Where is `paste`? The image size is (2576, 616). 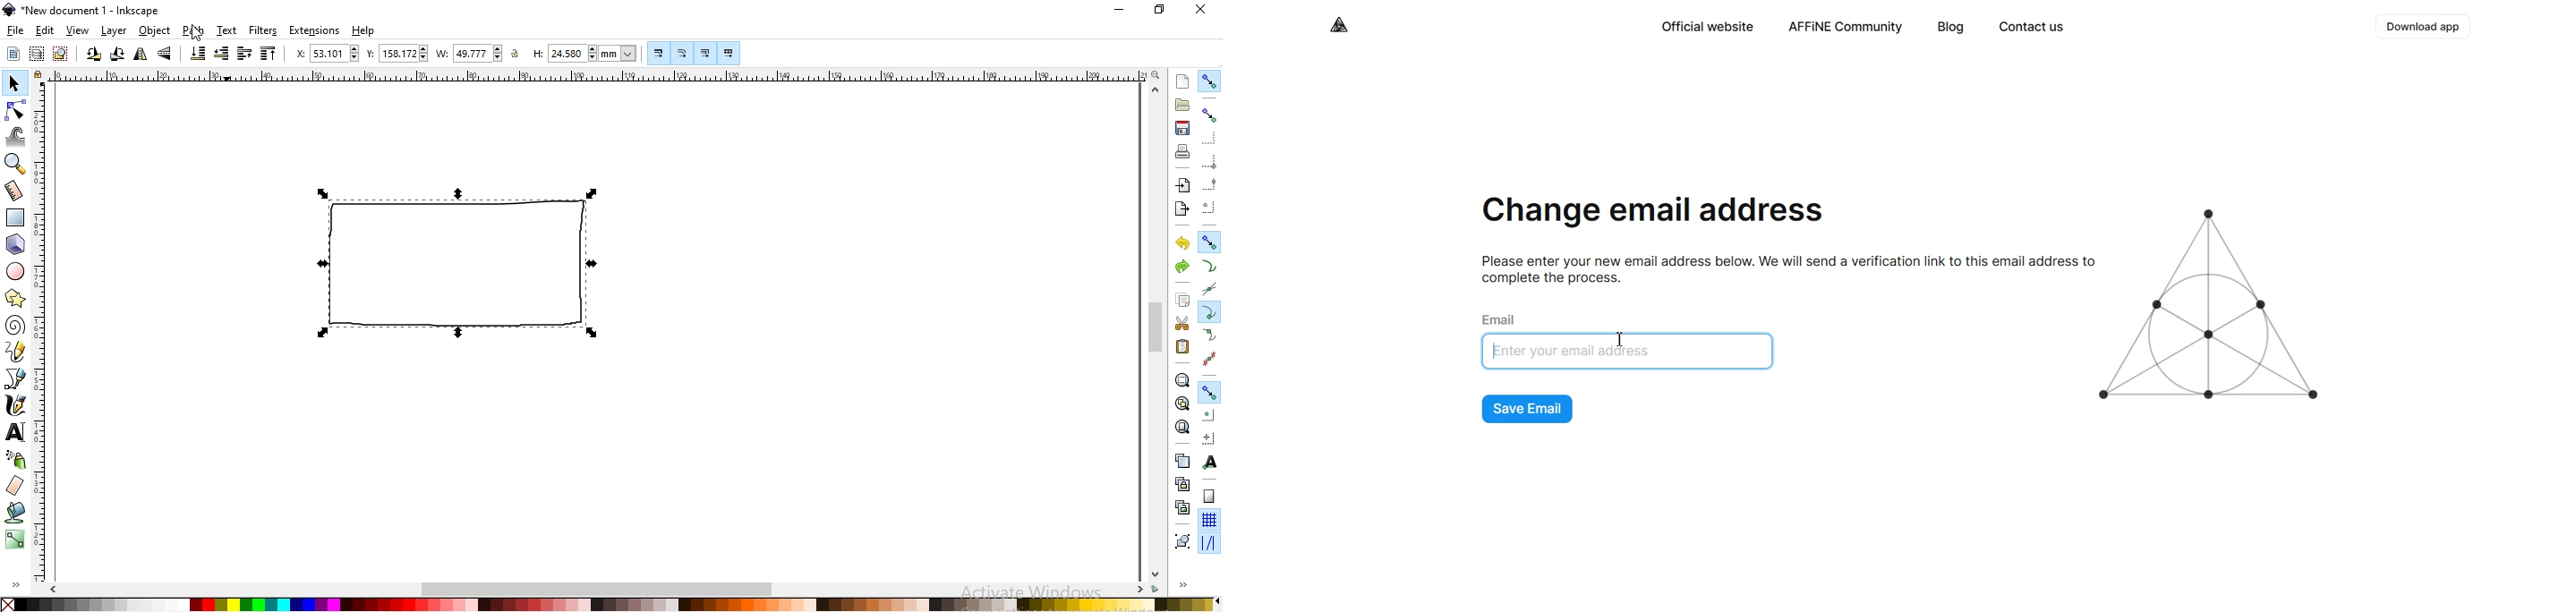 paste is located at coordinates (1181, 347).